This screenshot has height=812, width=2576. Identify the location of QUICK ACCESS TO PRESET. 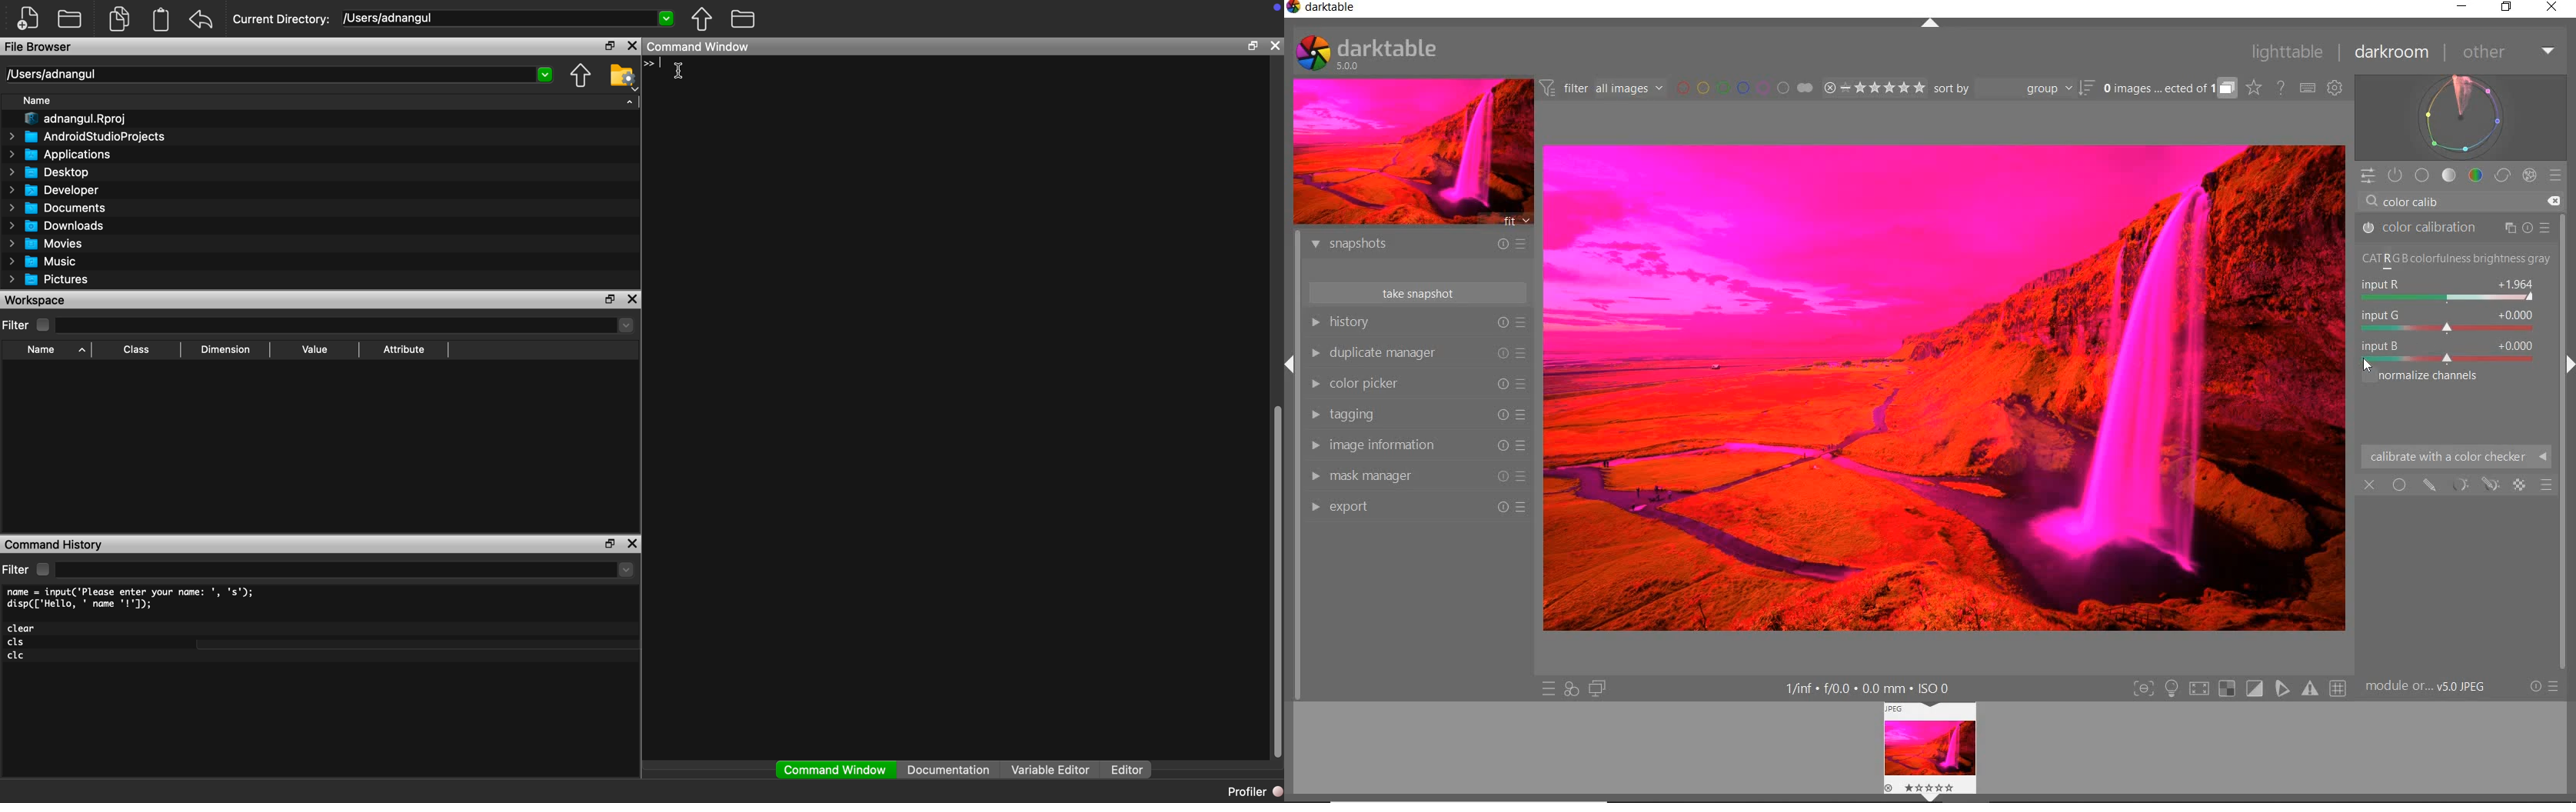
(1548, 688).